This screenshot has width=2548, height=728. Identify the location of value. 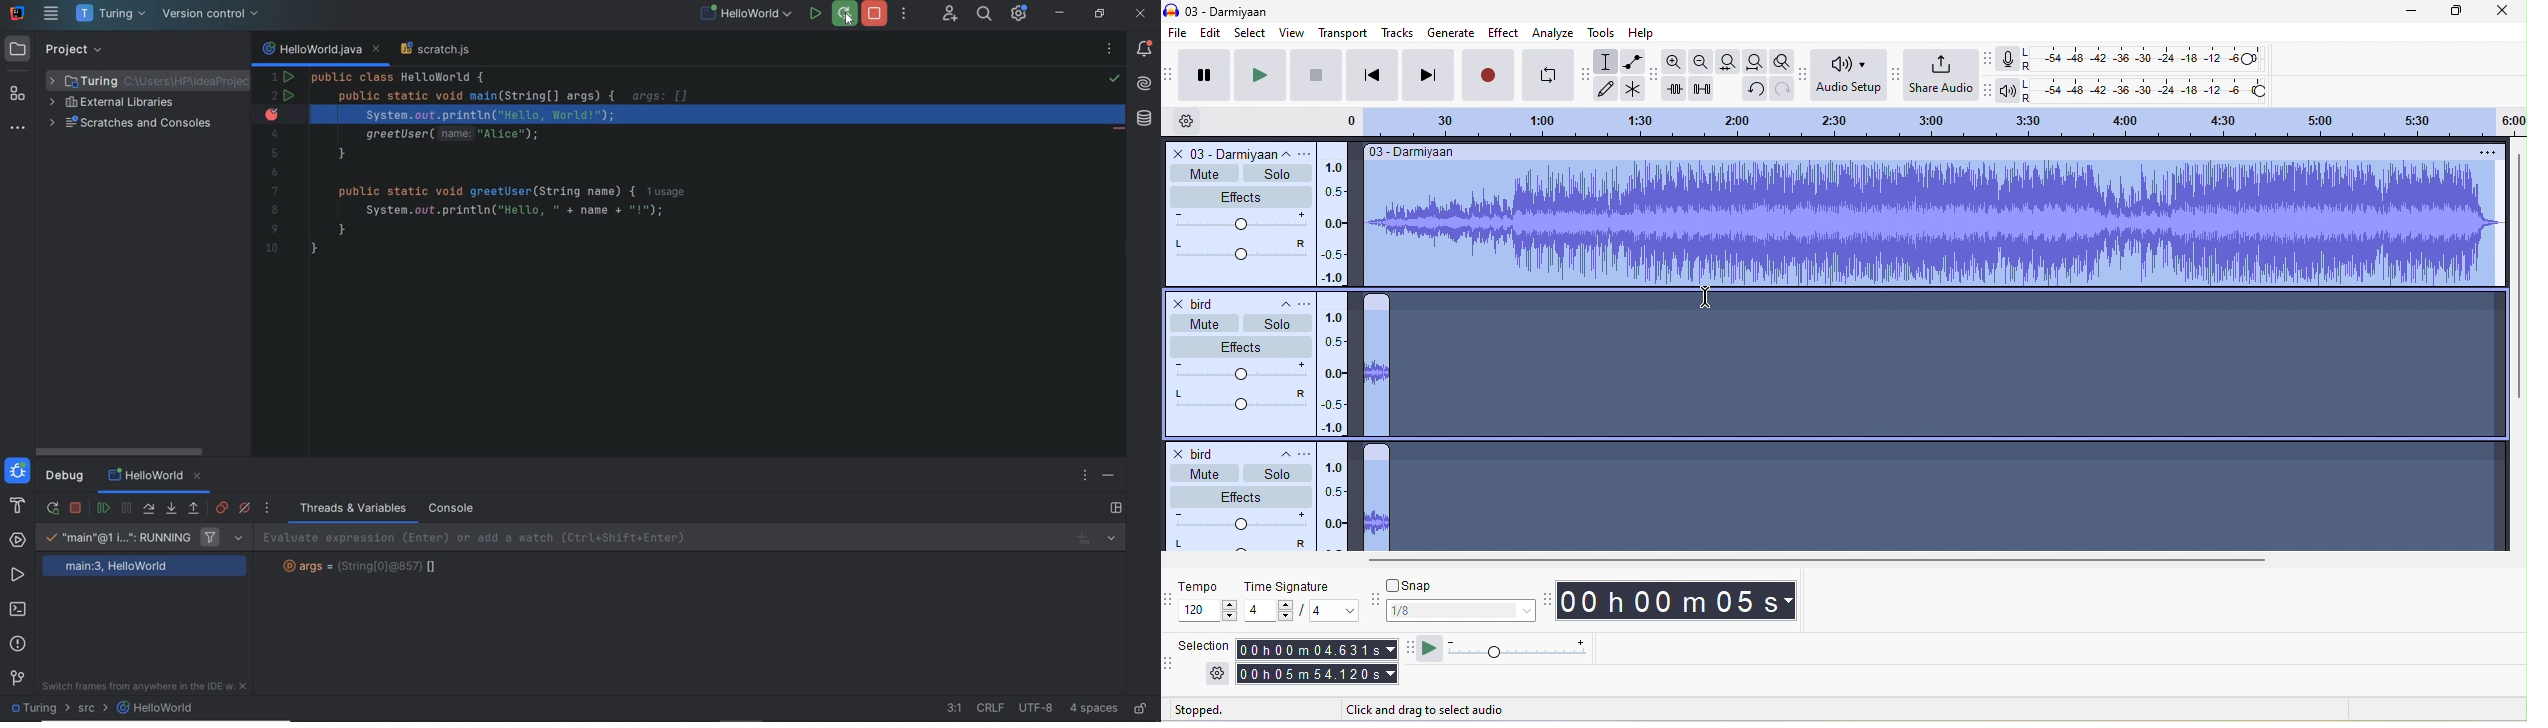
(1209, 613).